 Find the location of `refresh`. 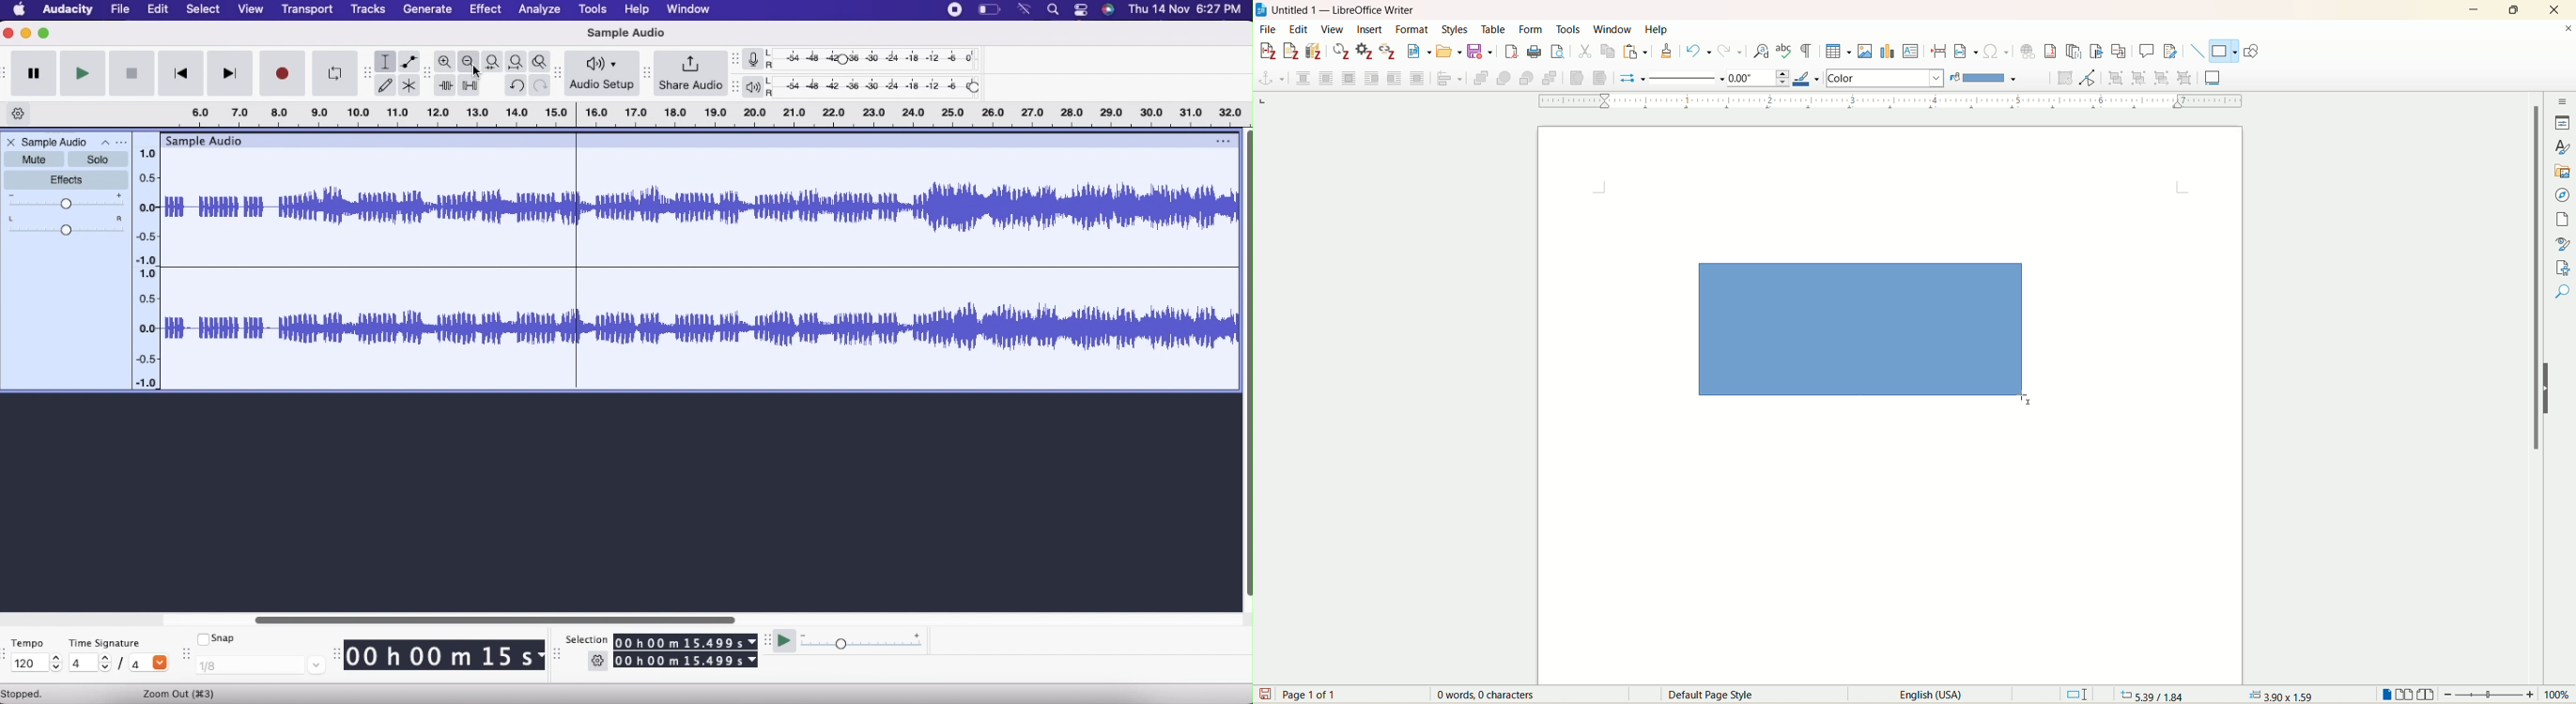

refresh is located at coordinates (1342, 52).